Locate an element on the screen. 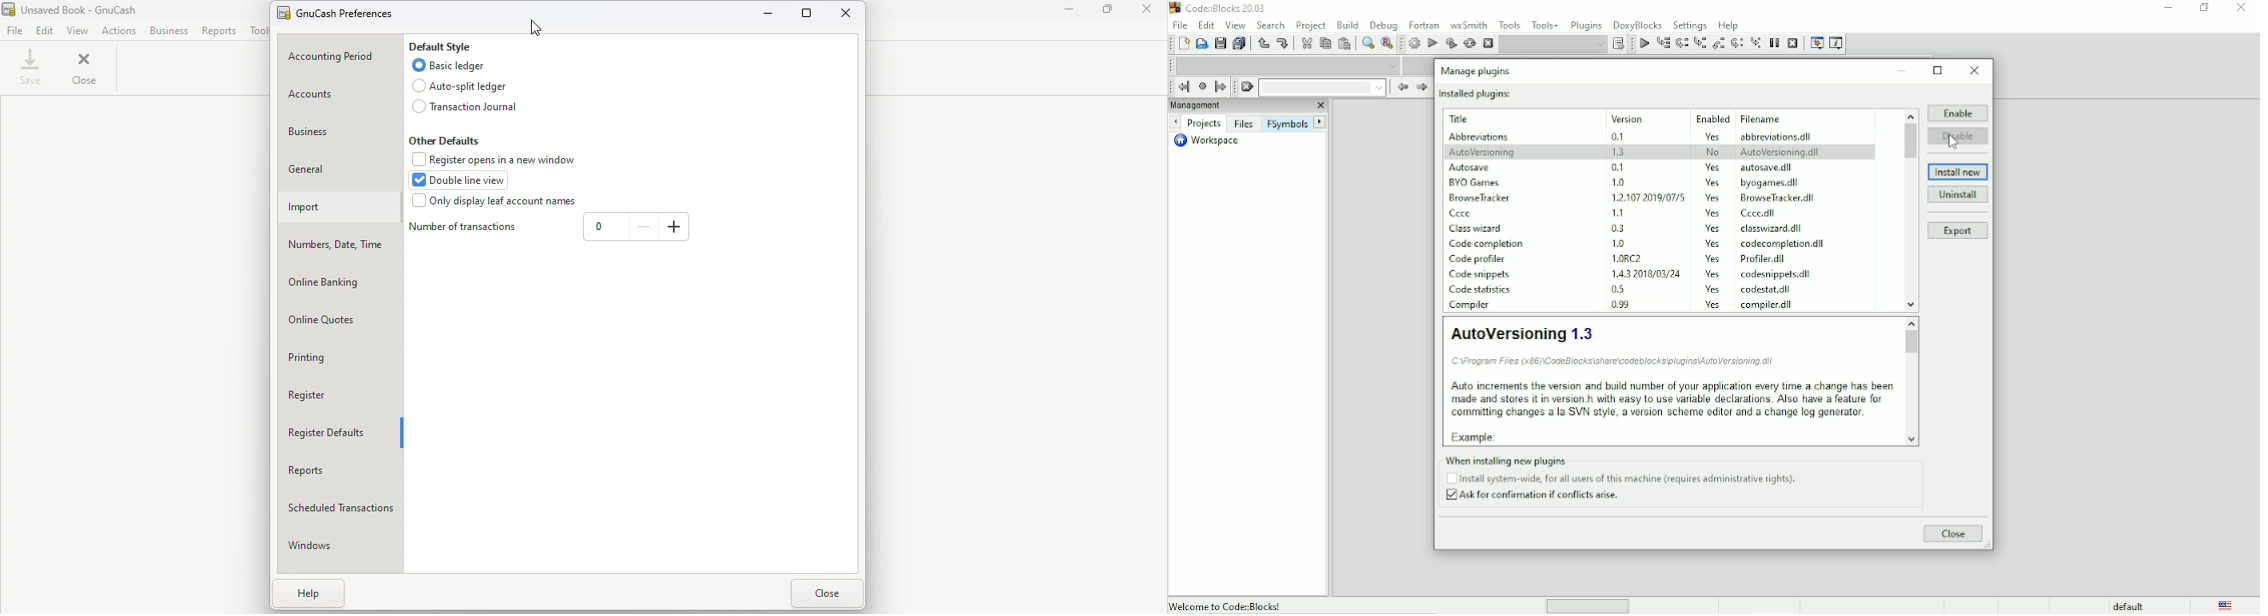 The width and height of the screenshot is (2268, 616). Default is located at coordinates (2118, 606).